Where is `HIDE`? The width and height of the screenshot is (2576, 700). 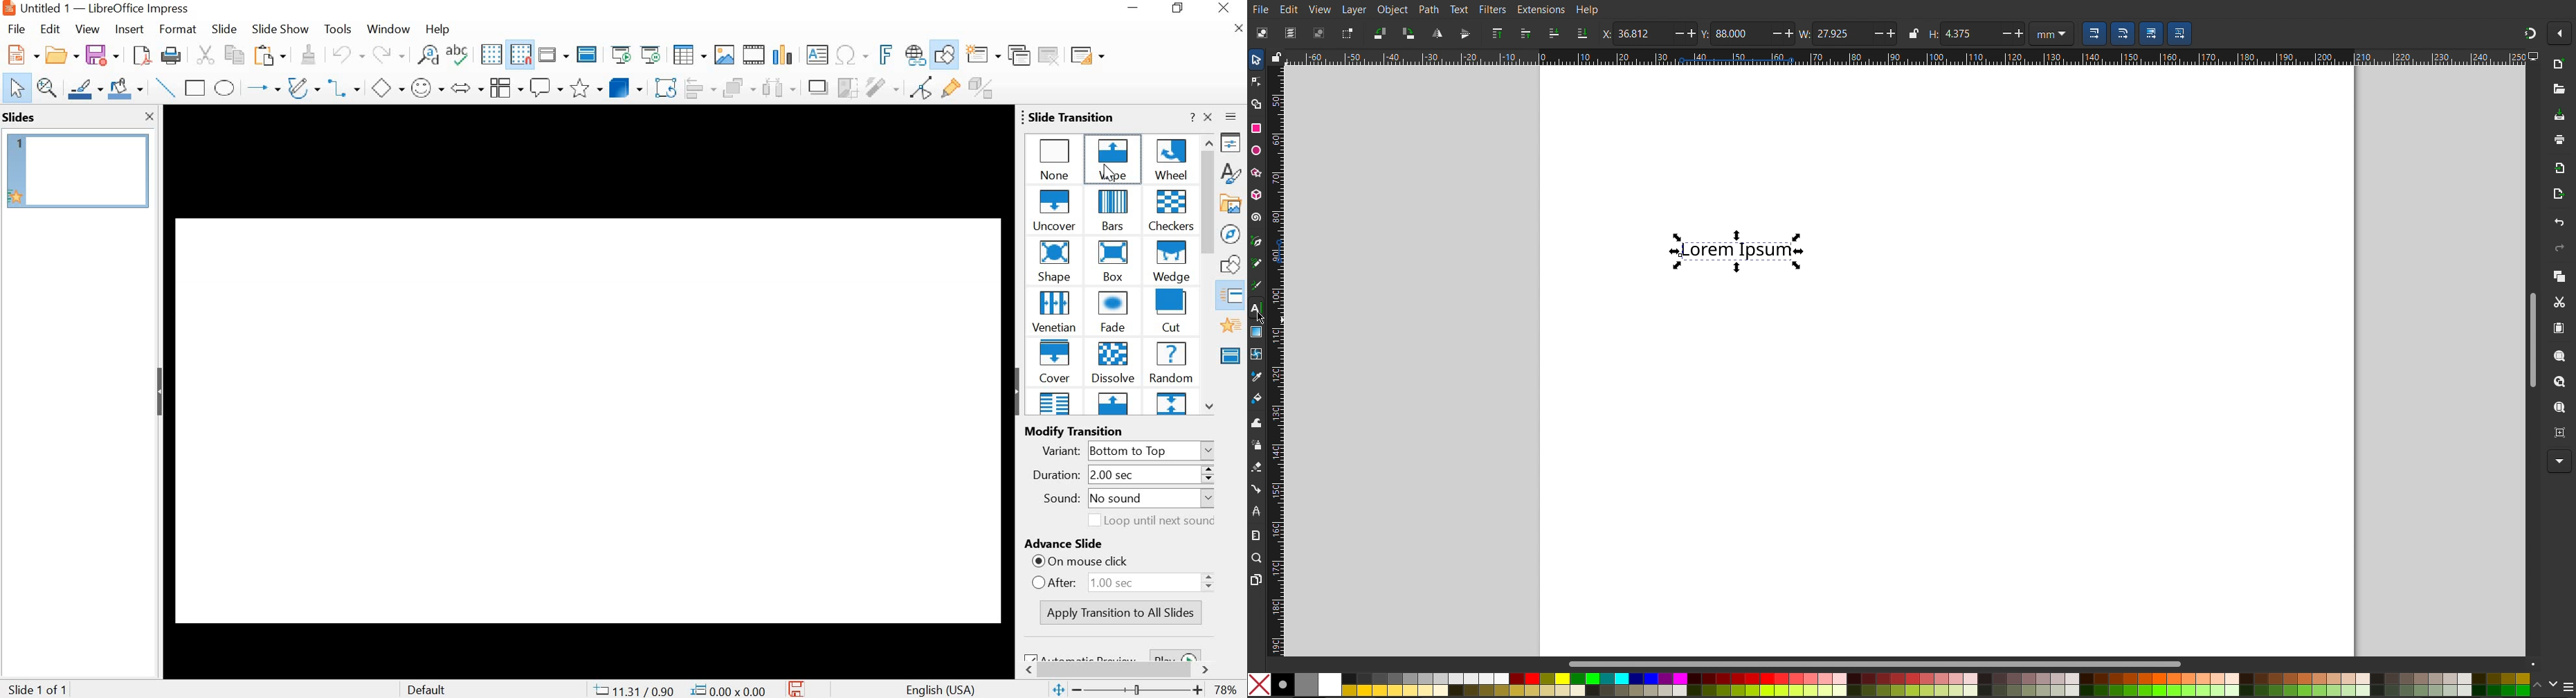 HIDE is located at coordinates (1015, 391).